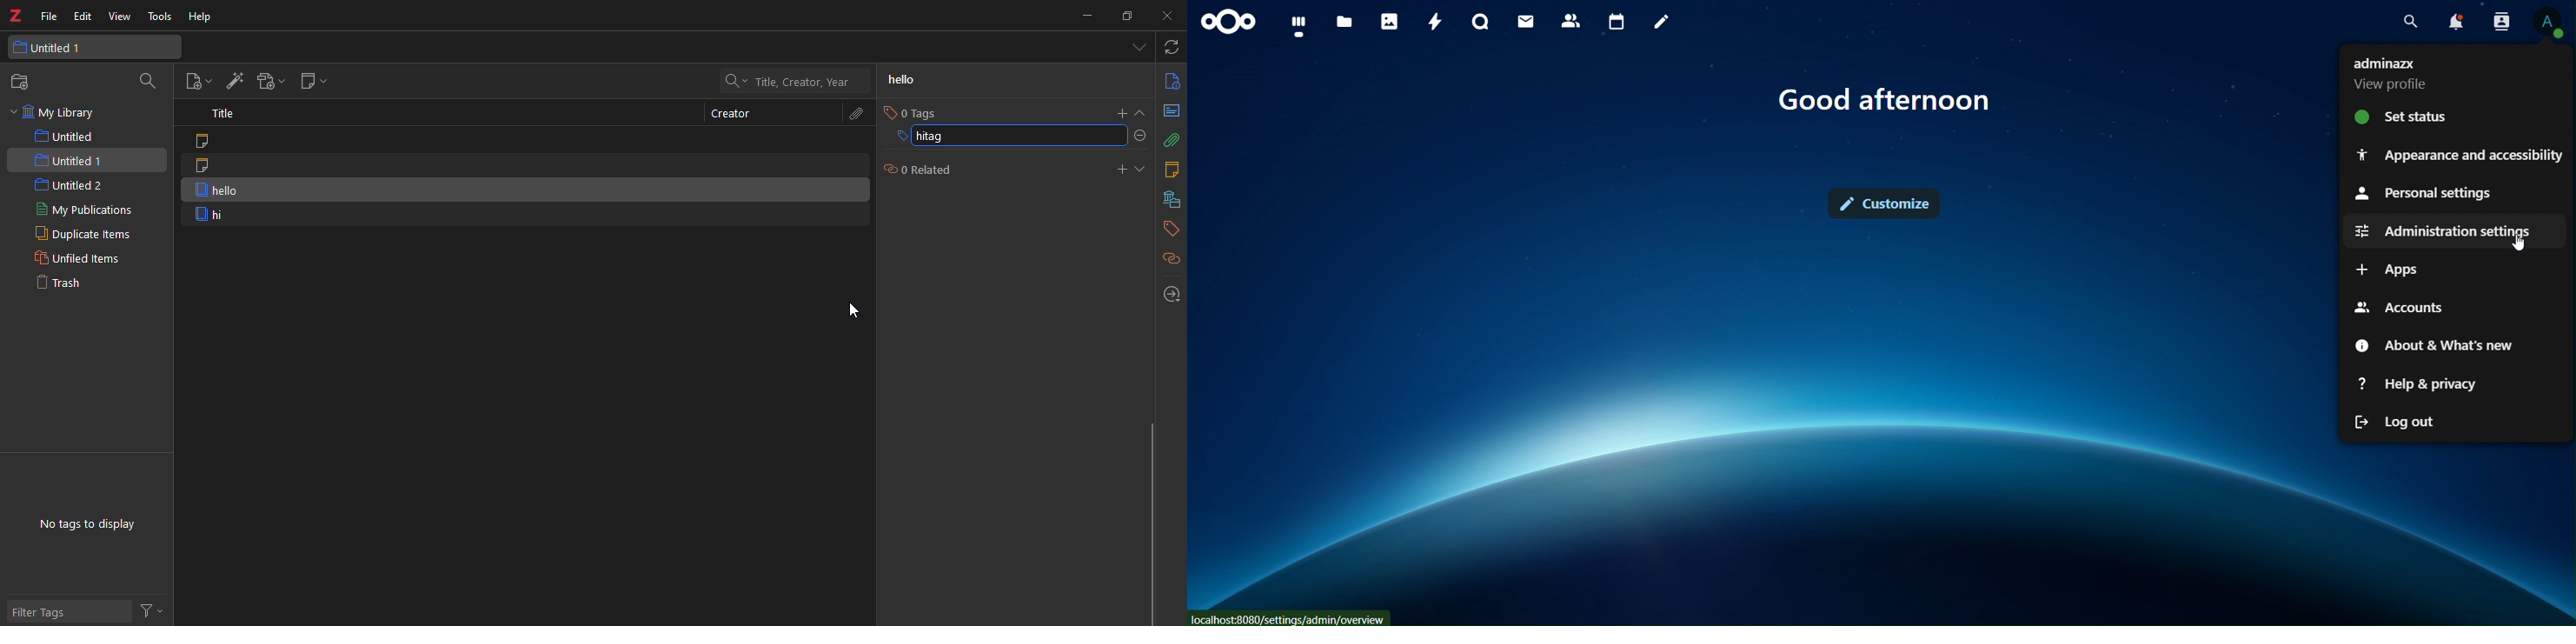 The width and height of the screenshot is (2576, 644). I want to click on dashboard, so click(1298, 26).